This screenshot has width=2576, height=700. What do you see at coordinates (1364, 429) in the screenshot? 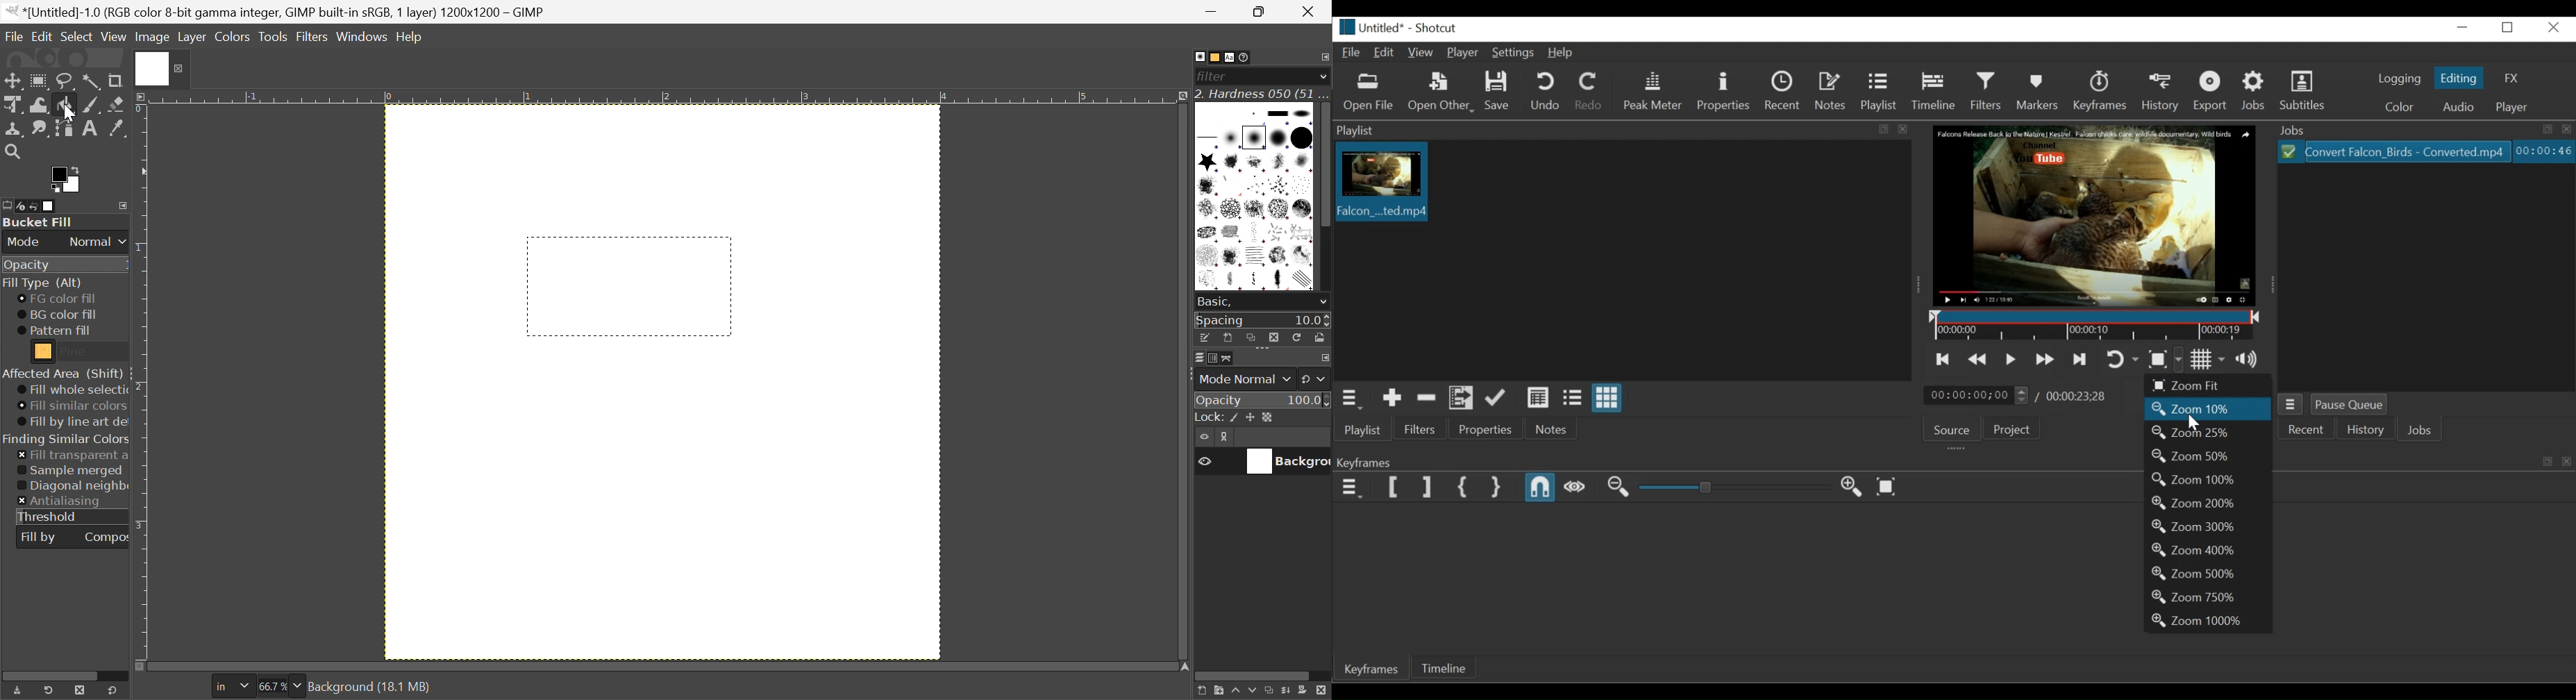
I see `Playlist` at bounding box center [1364, 429].